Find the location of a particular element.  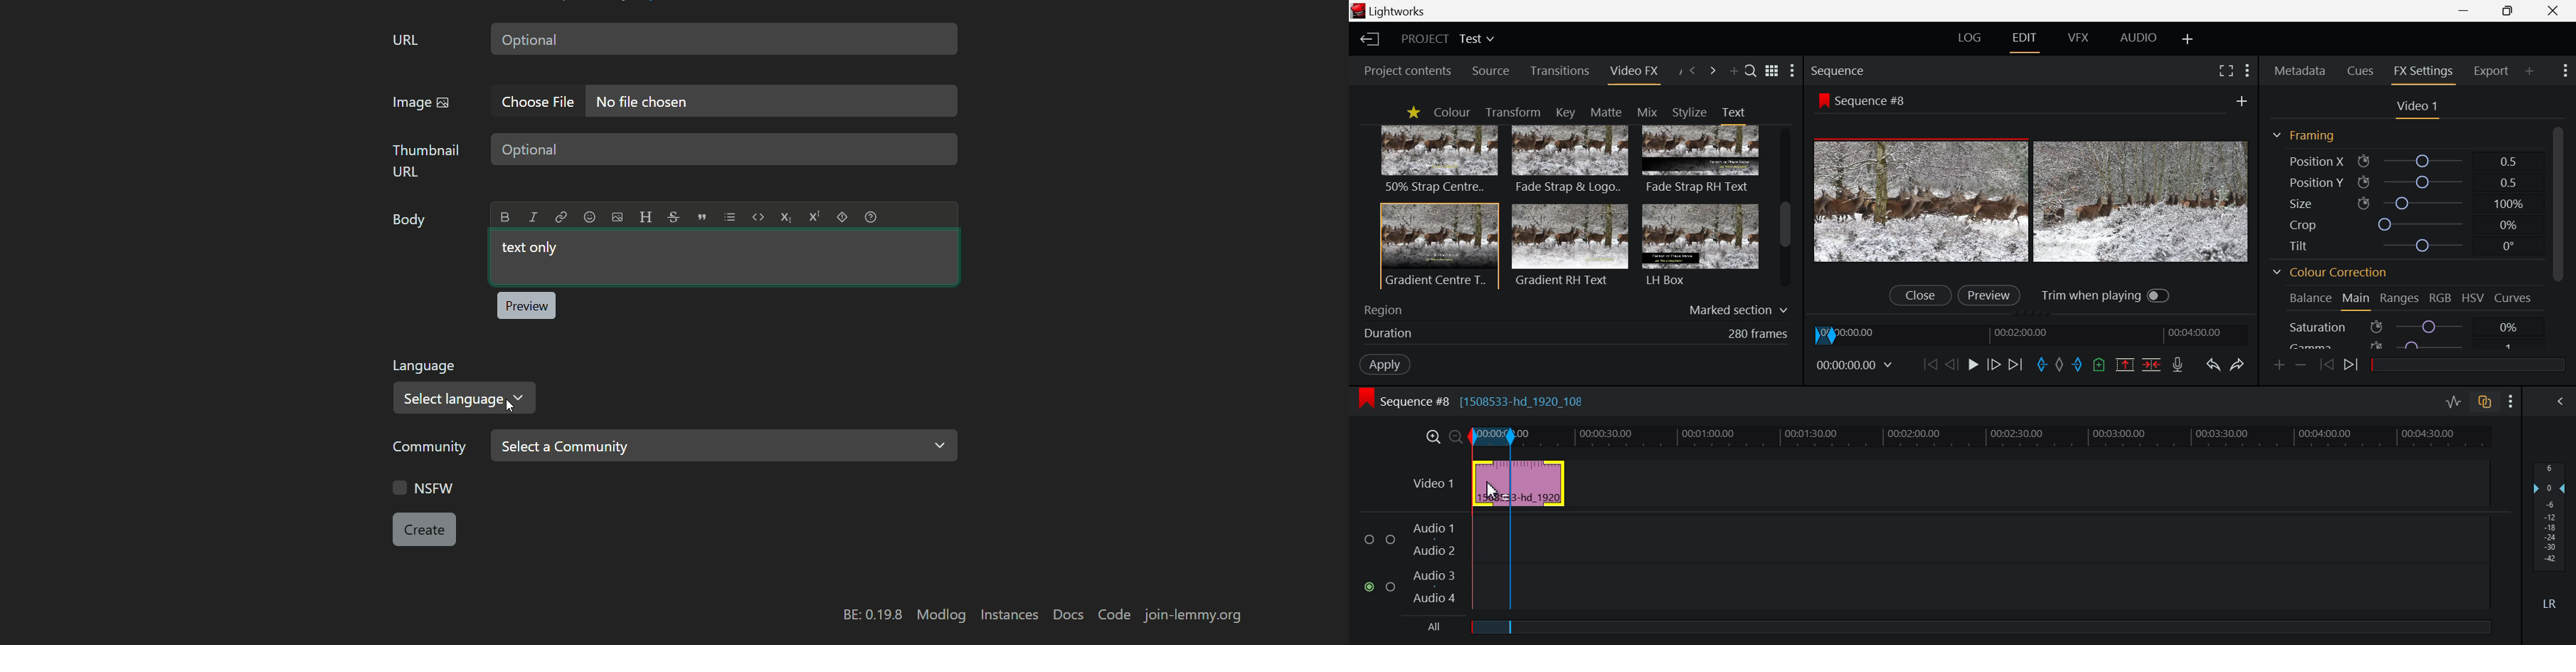

Quote is located at coordinates (702, 216).